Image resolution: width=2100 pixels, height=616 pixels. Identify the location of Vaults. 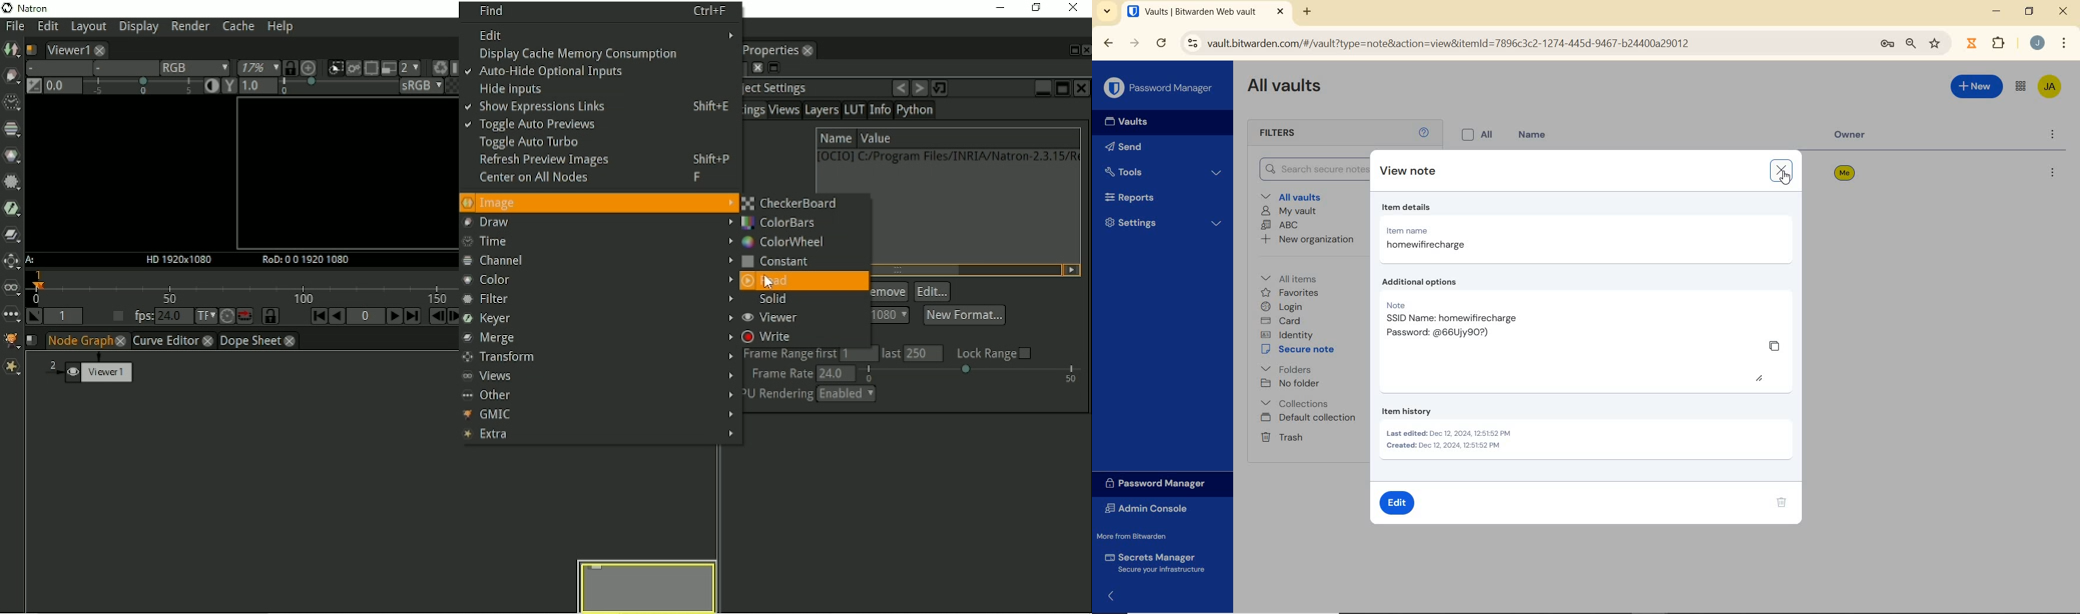
(1123, 122).